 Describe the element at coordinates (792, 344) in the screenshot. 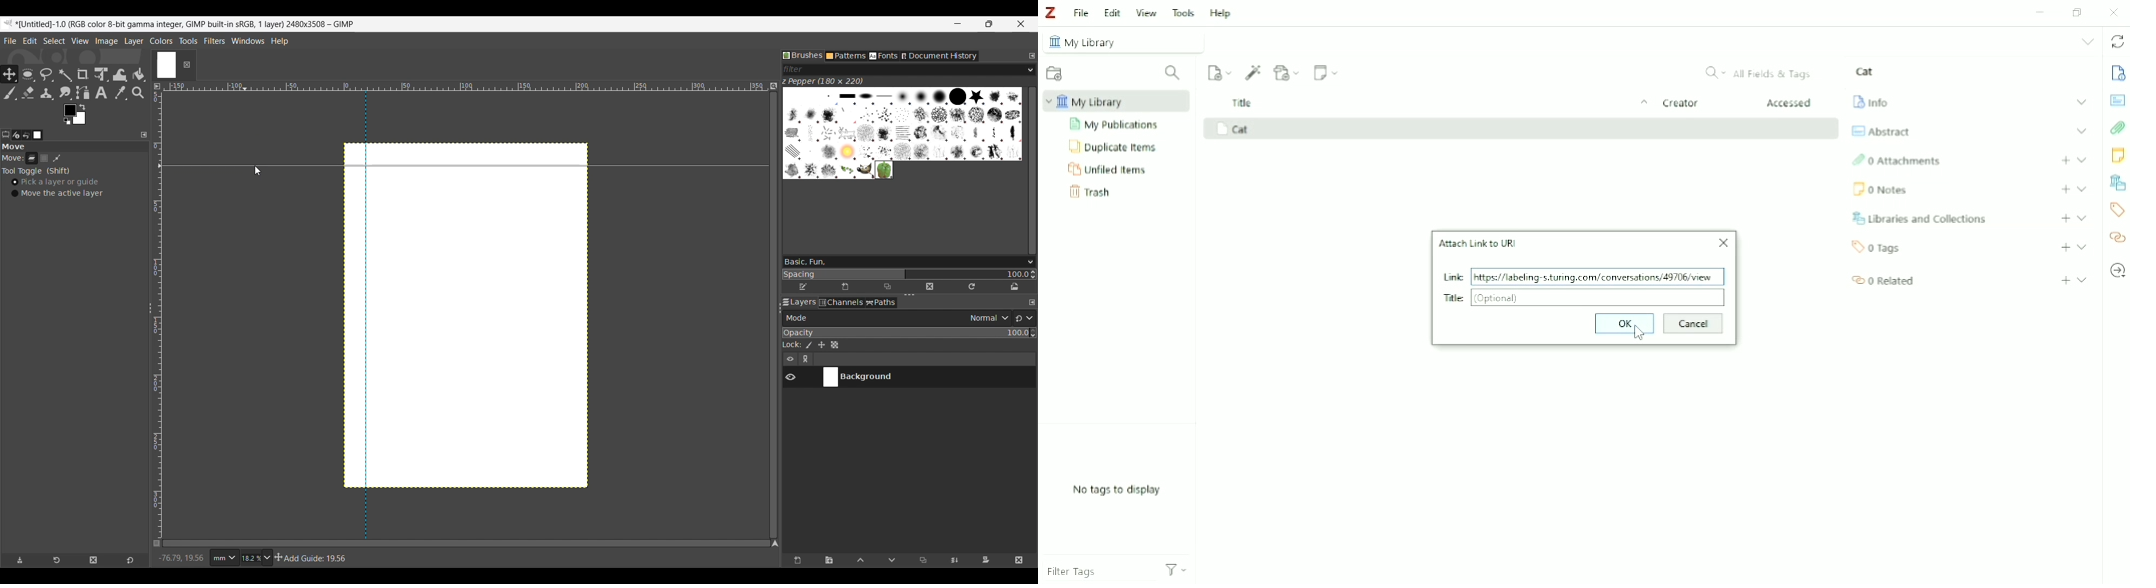

I see `Indicates lock settings` at that location.